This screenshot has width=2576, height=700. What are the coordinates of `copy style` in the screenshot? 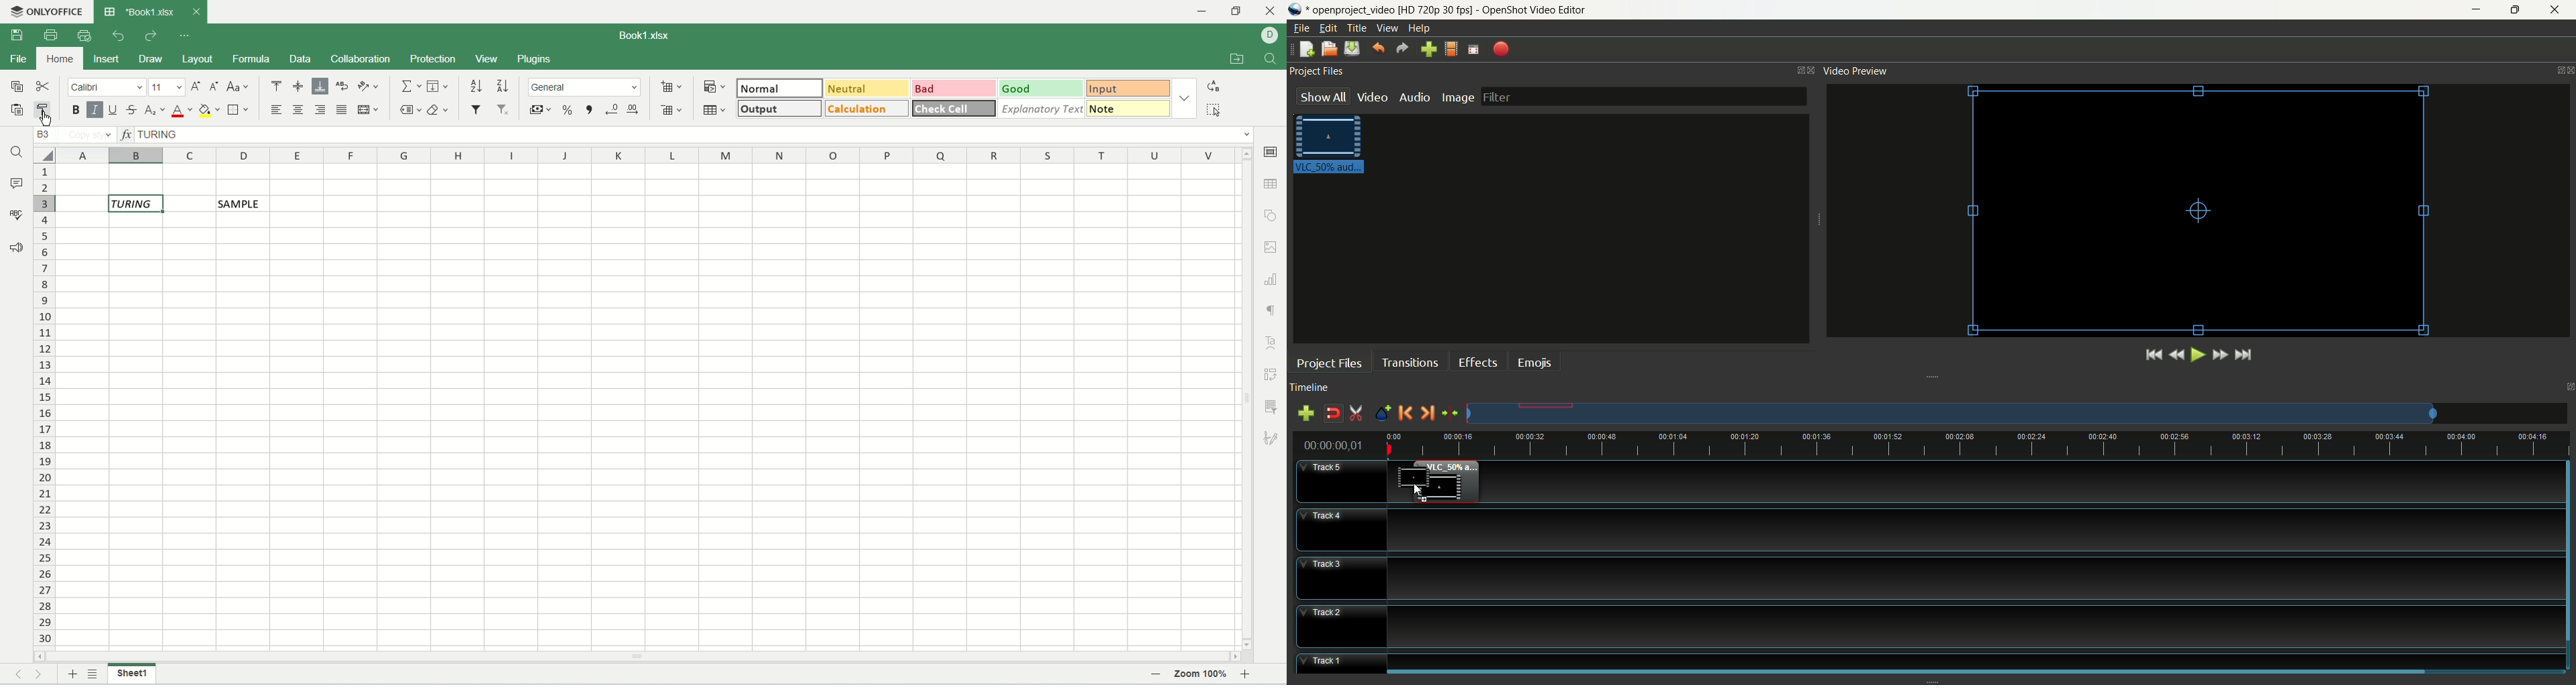 It's located at (46, 111).